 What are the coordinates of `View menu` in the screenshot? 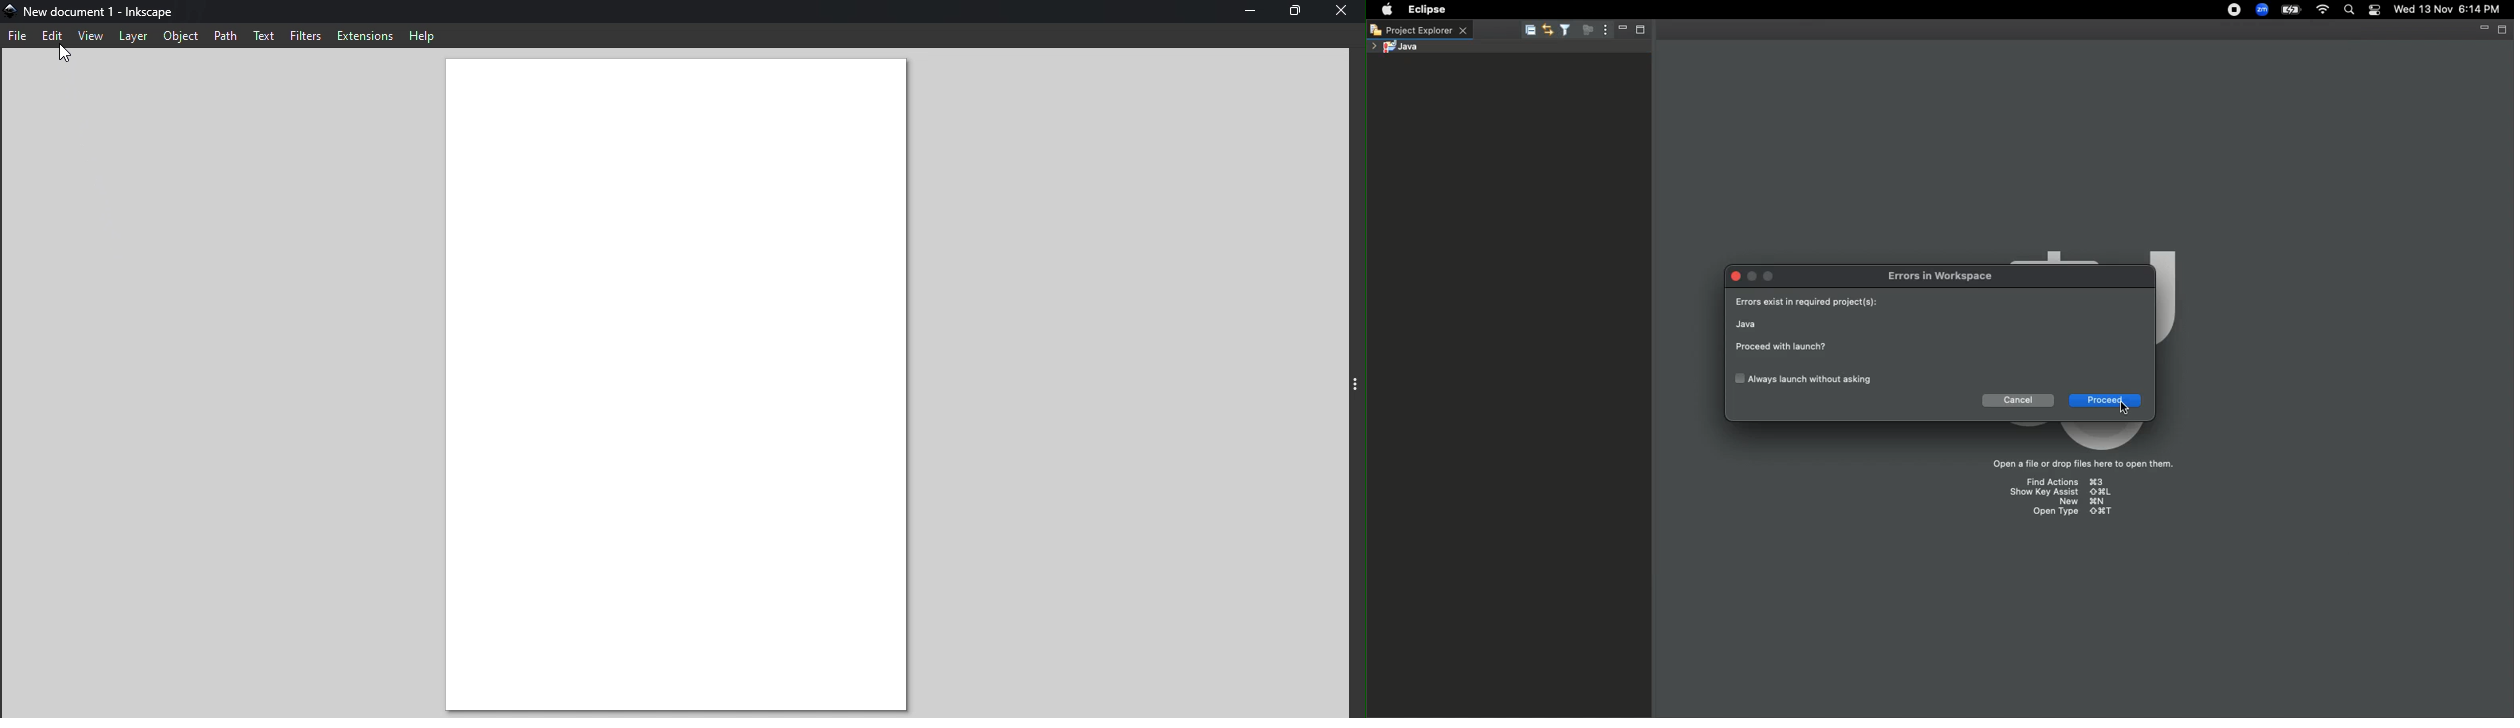 It's located at (1605, 30).